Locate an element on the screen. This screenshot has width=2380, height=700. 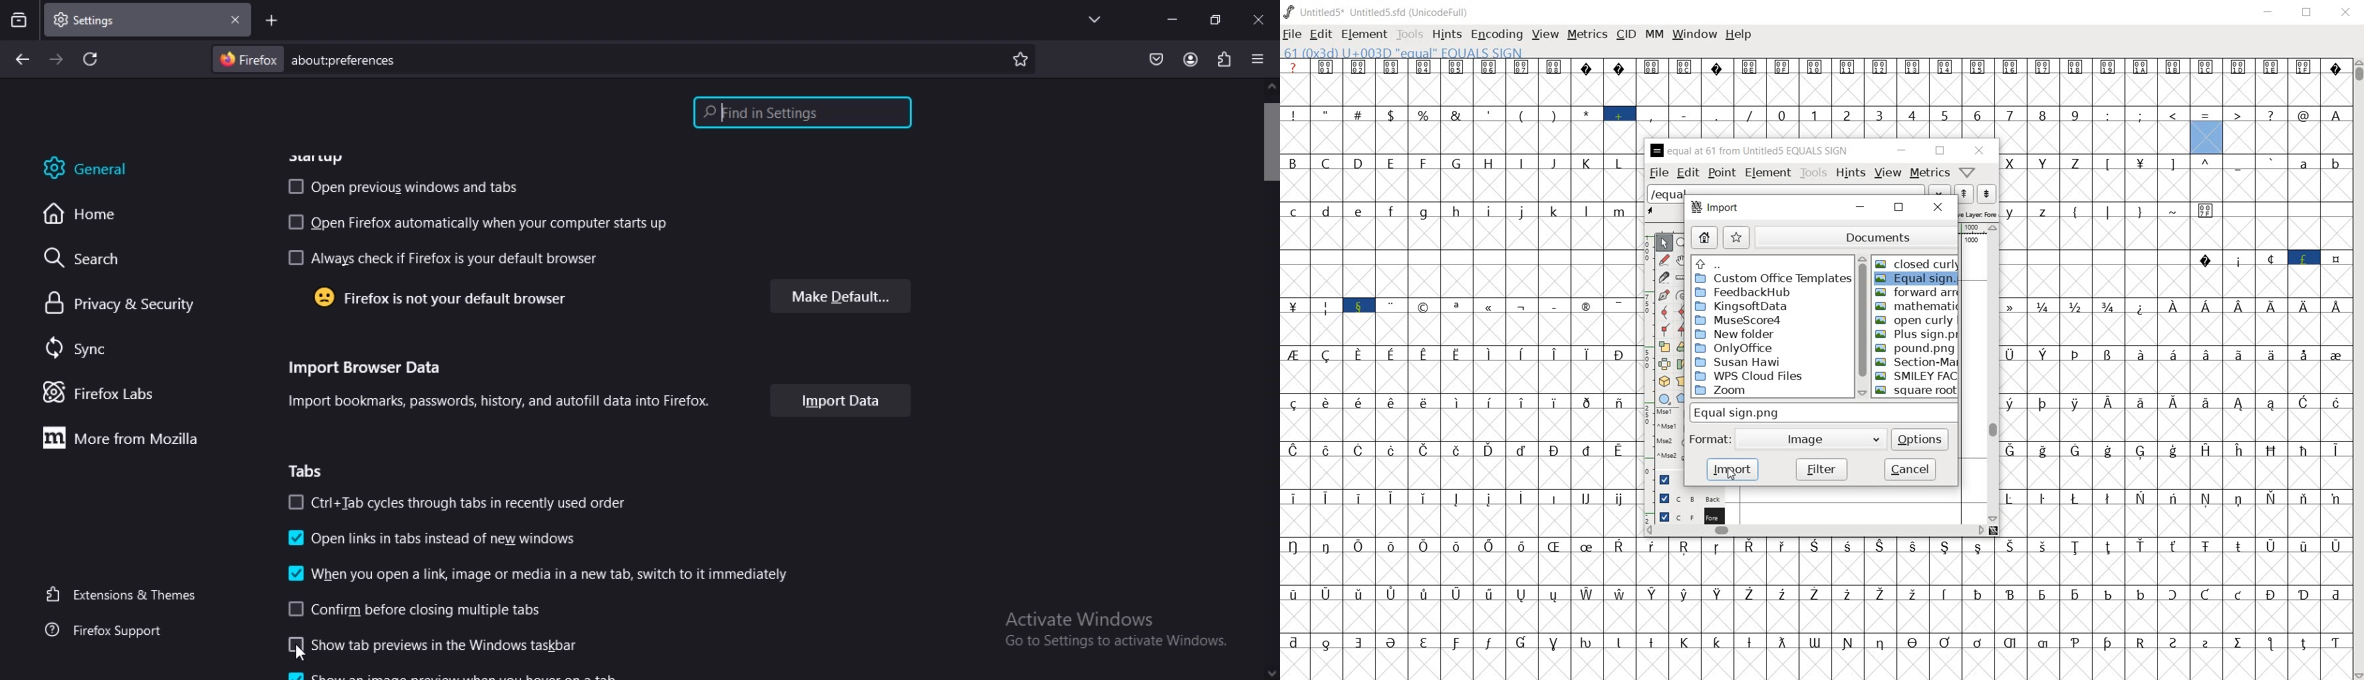
edit is located at coordinates (1687, 173).